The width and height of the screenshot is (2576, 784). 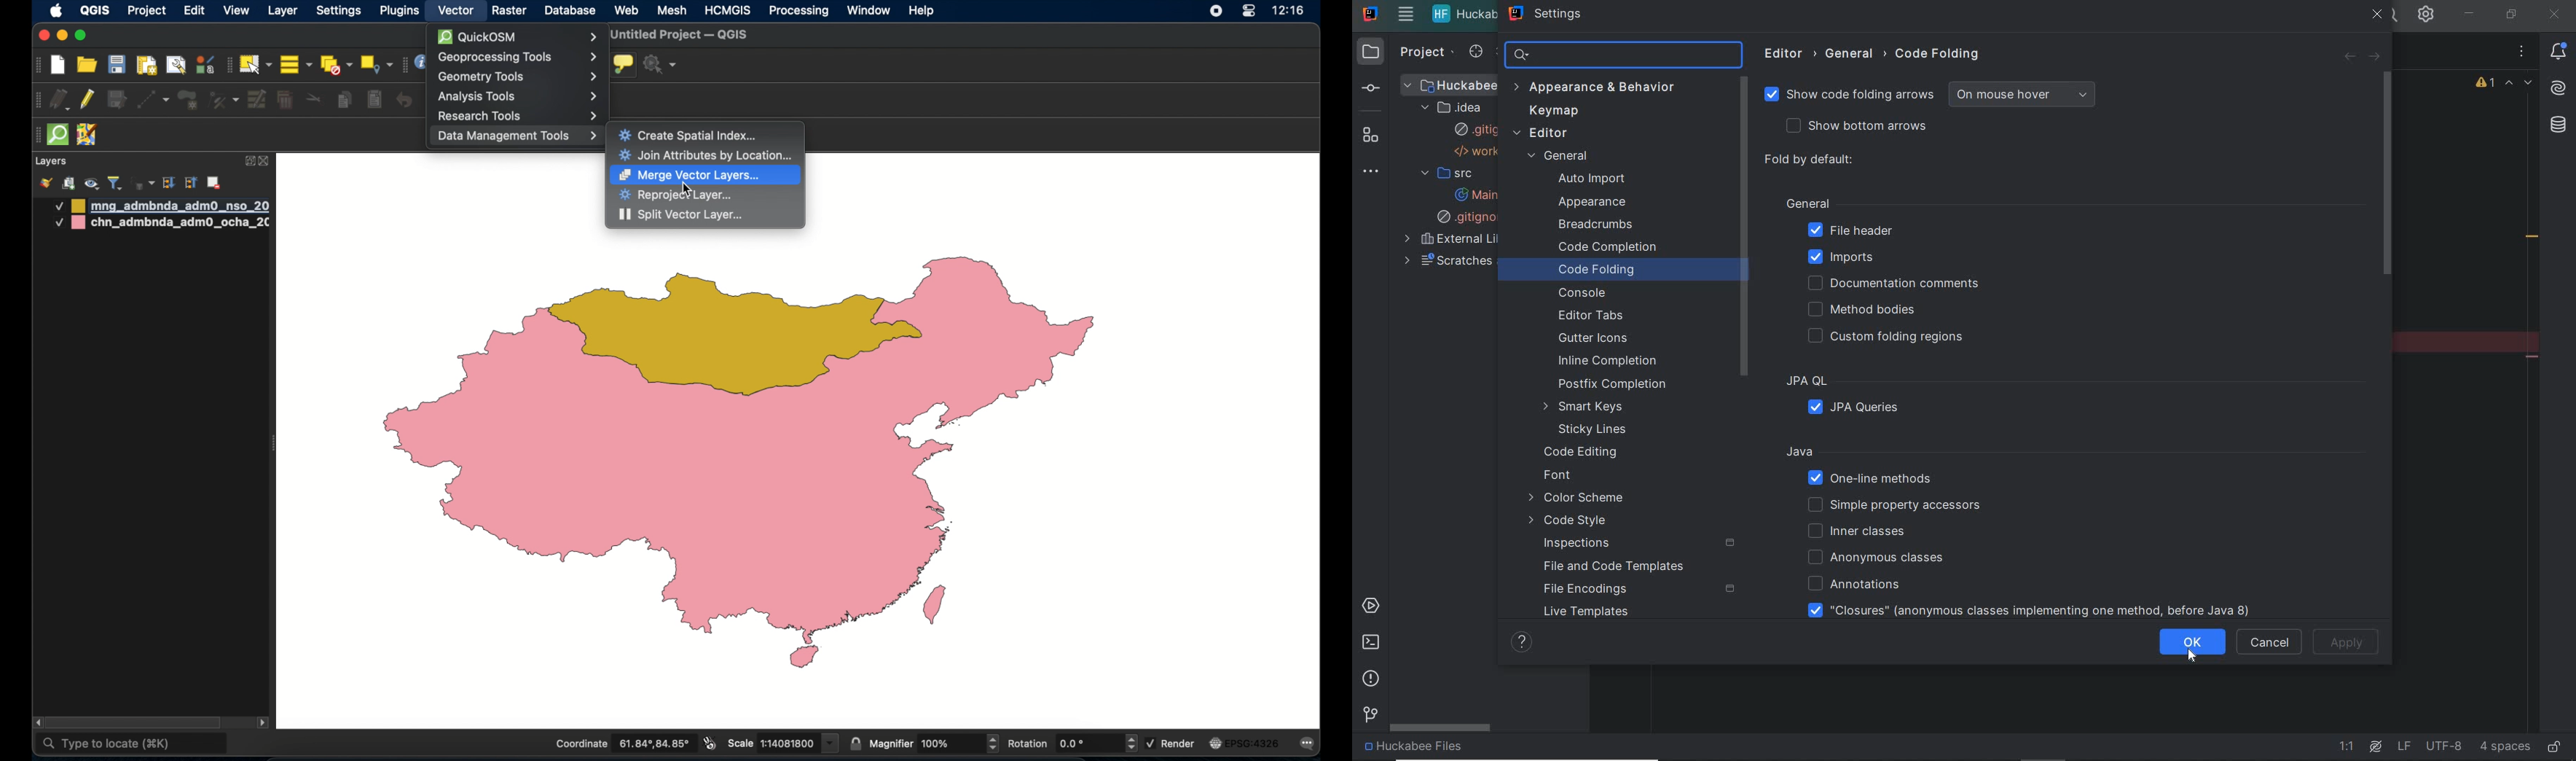 What do you see at coordinates (1872, 557) in the screenshot?
I see `anonymous classes` at bounding box center [1872, 557].